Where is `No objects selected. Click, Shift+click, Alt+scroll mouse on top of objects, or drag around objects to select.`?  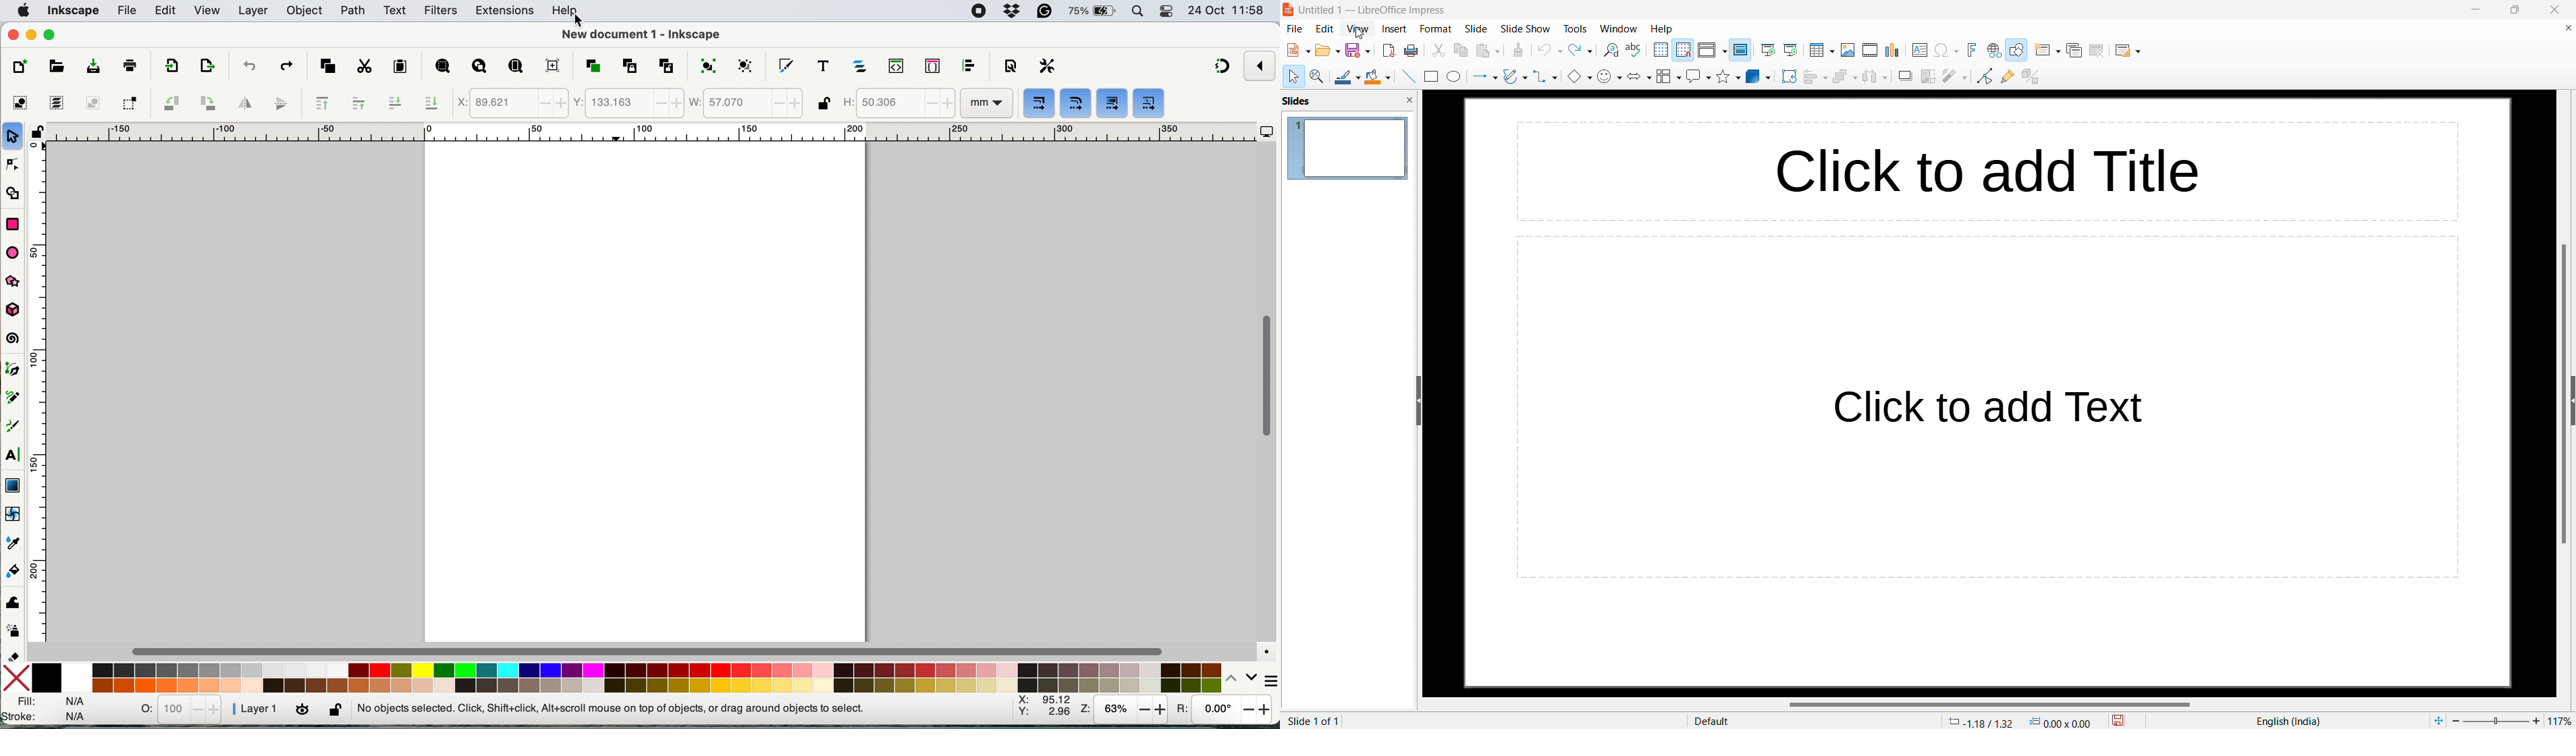 No objects selected. Click, Shift+click, Alt+scroll mouse on top of objects, or drag around objects to select. is located at coordinates (631, 706).